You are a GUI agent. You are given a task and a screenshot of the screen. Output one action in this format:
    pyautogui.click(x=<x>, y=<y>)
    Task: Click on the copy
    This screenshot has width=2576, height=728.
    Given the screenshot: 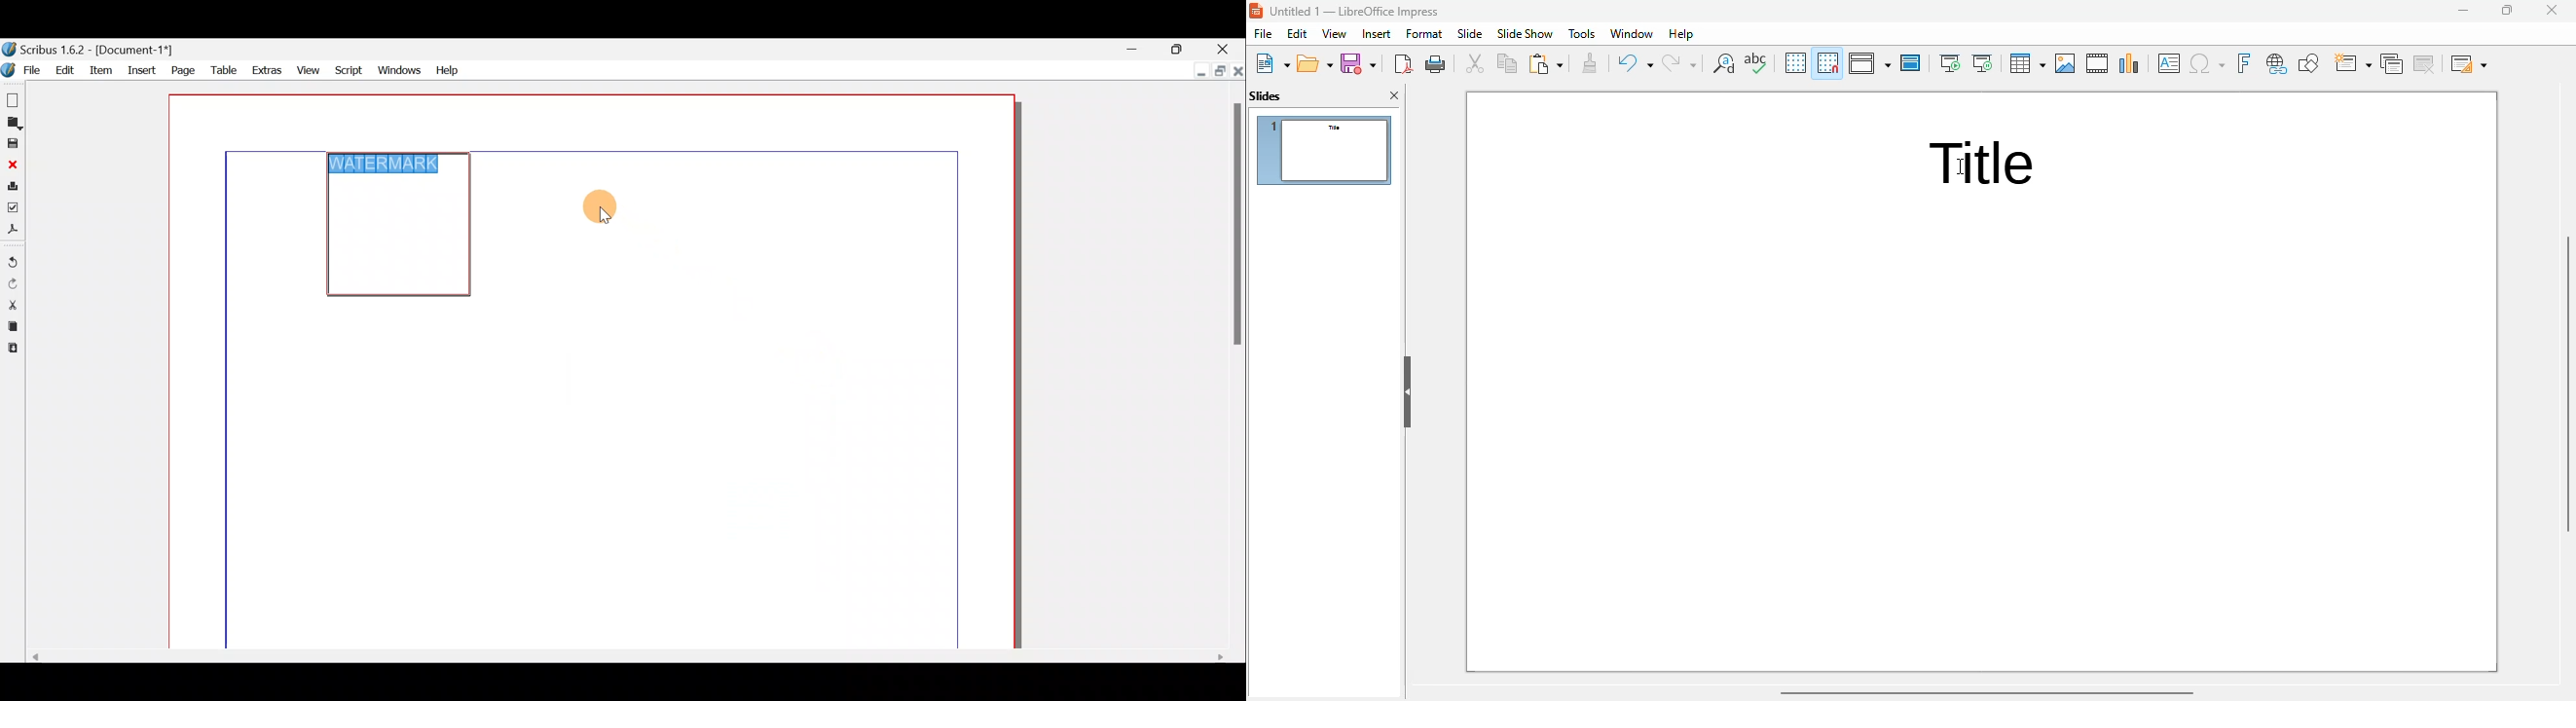 What is the action you would take?
    pyautogui.click(x=1507, y=63)
    